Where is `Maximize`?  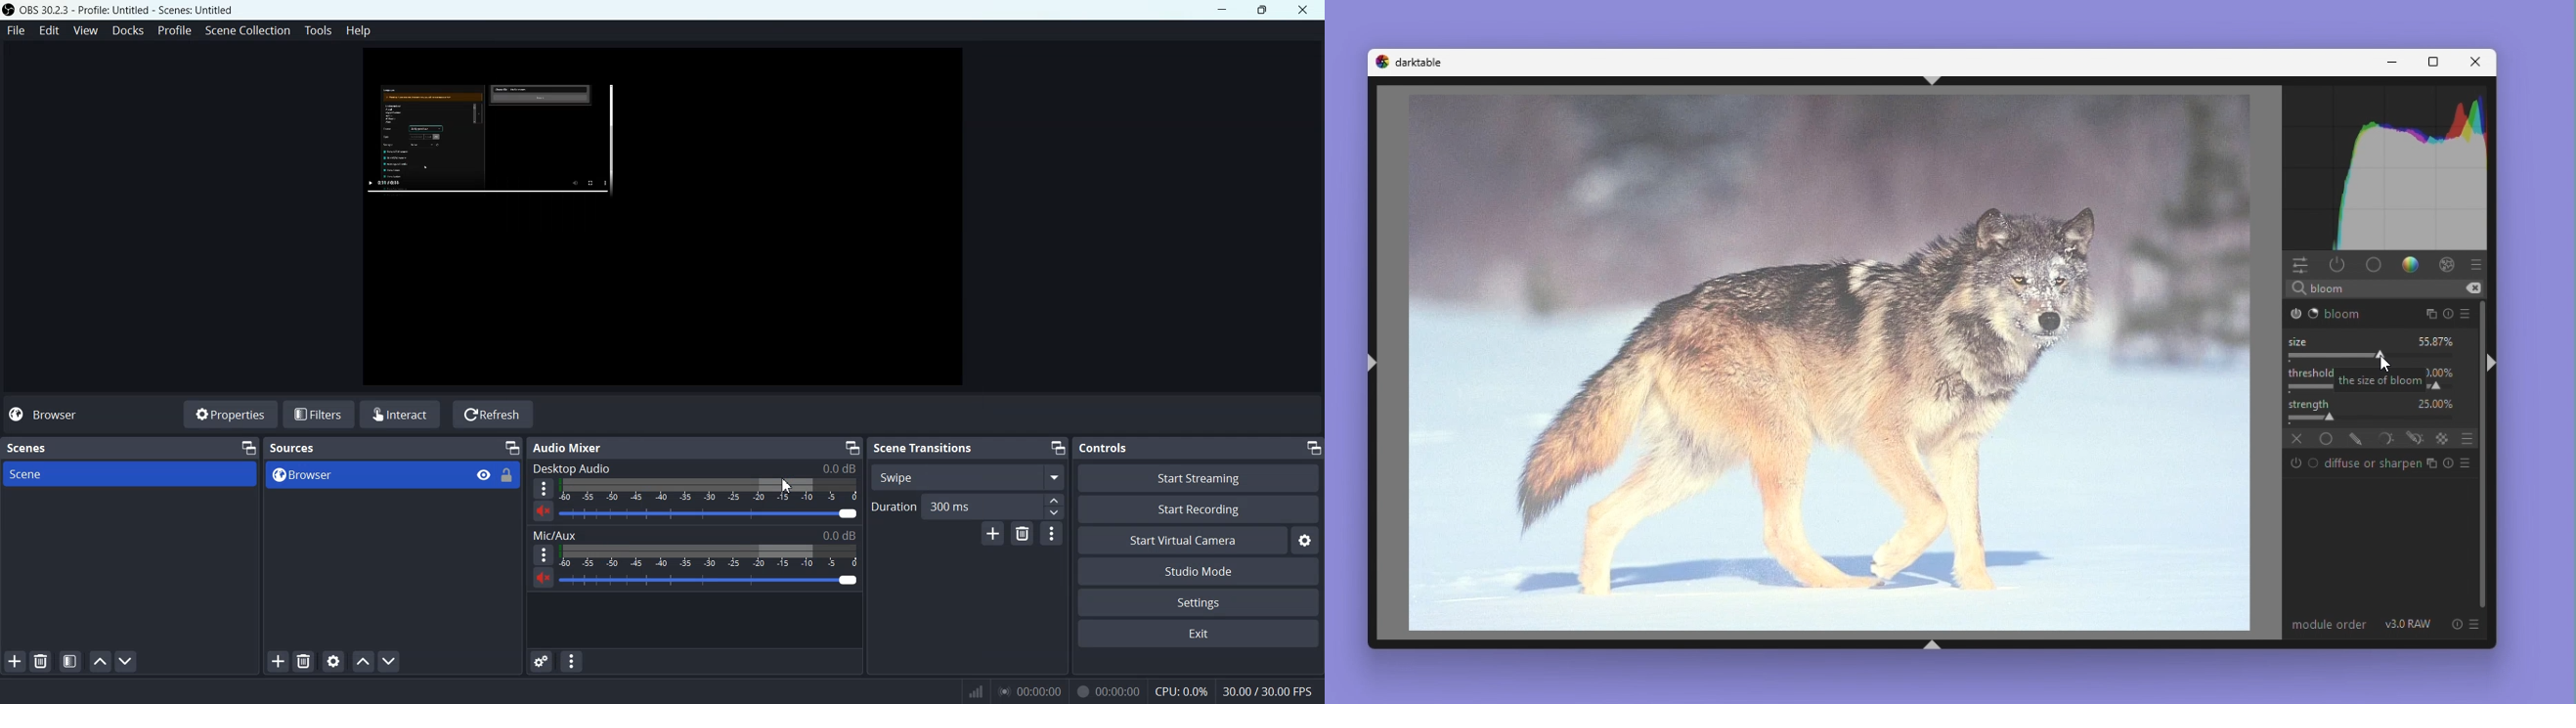 Maximize is located at coordinates (2429, 63).